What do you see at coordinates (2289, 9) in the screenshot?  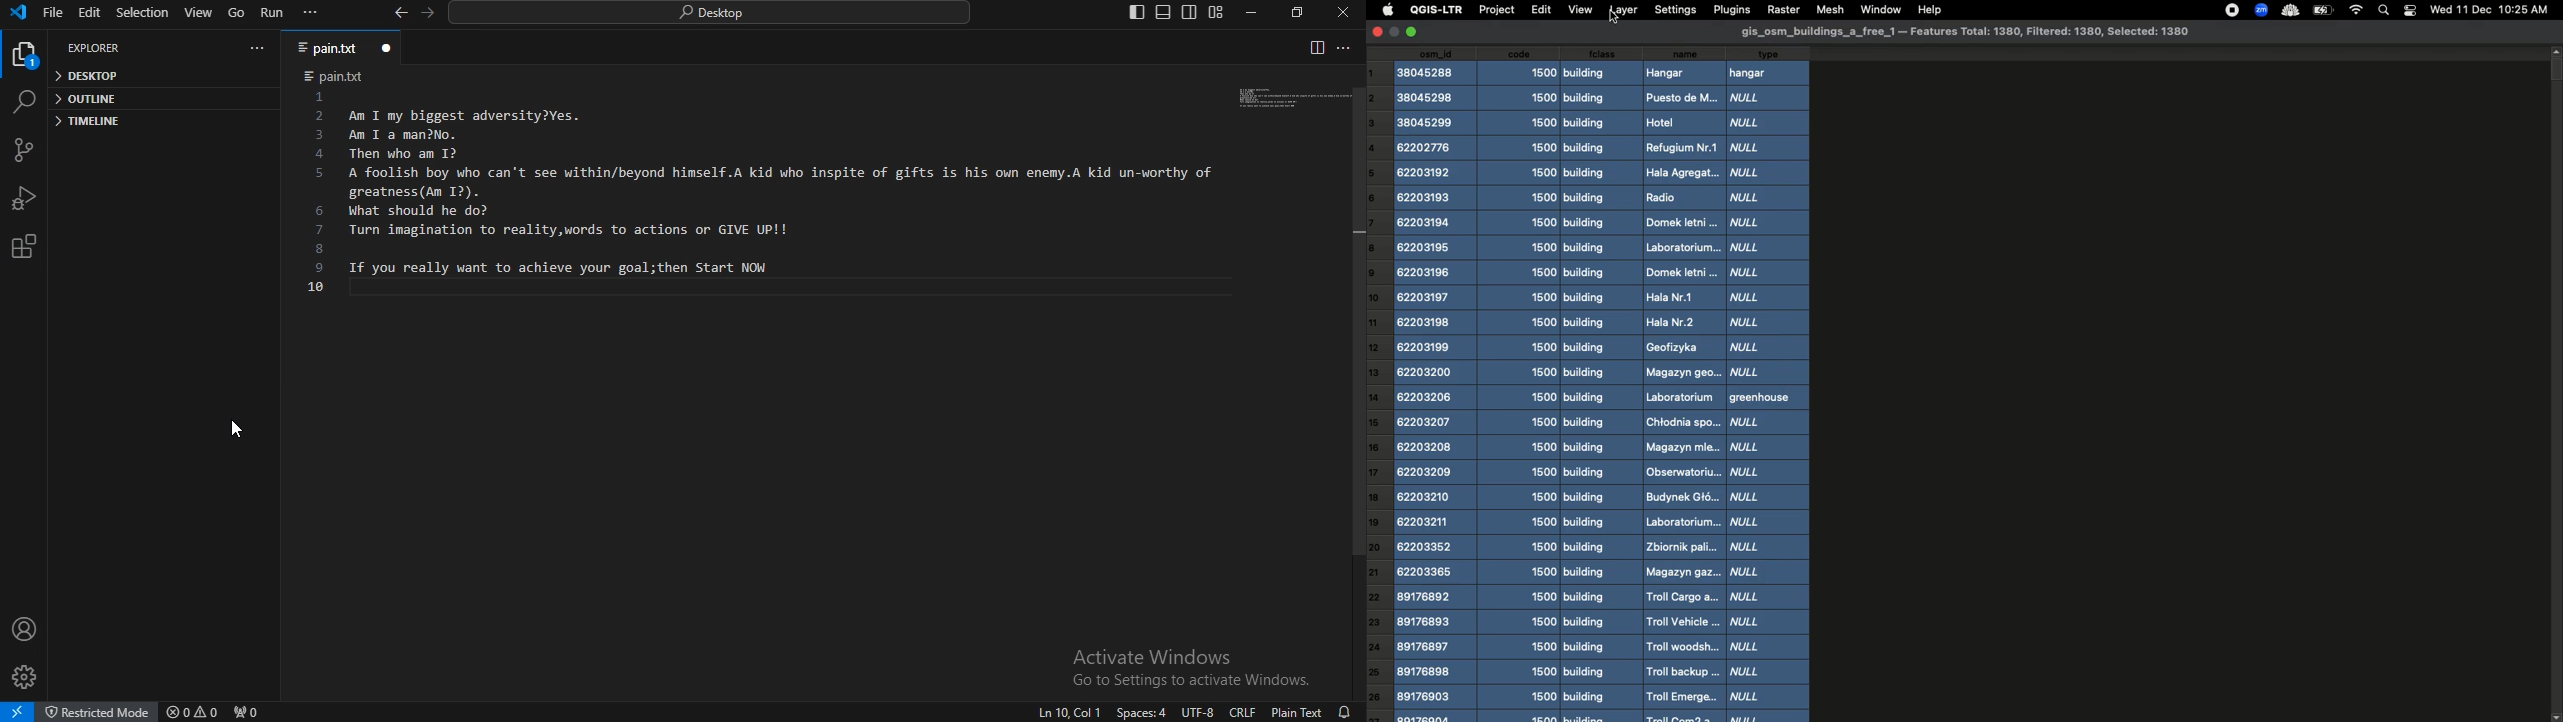 I see `cloud` at bounding box center [2289, 9].